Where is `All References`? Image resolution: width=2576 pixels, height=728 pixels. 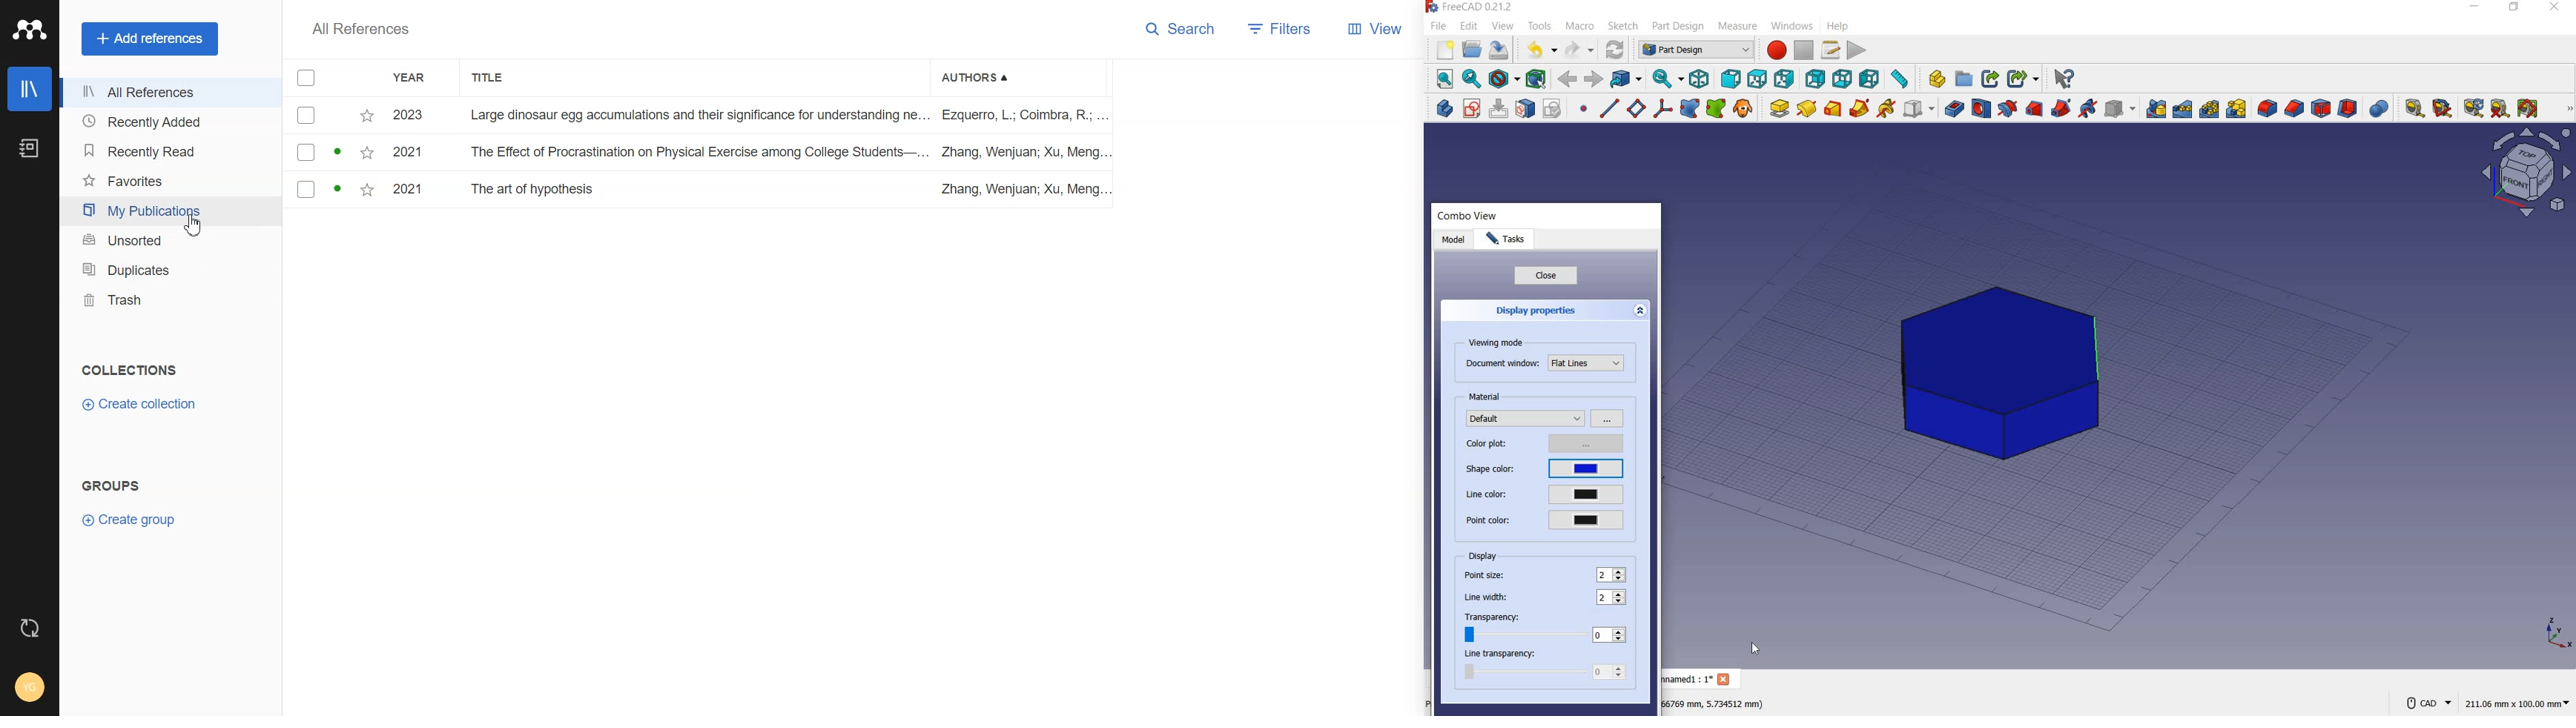
All References is located at coordinates (365, 31).